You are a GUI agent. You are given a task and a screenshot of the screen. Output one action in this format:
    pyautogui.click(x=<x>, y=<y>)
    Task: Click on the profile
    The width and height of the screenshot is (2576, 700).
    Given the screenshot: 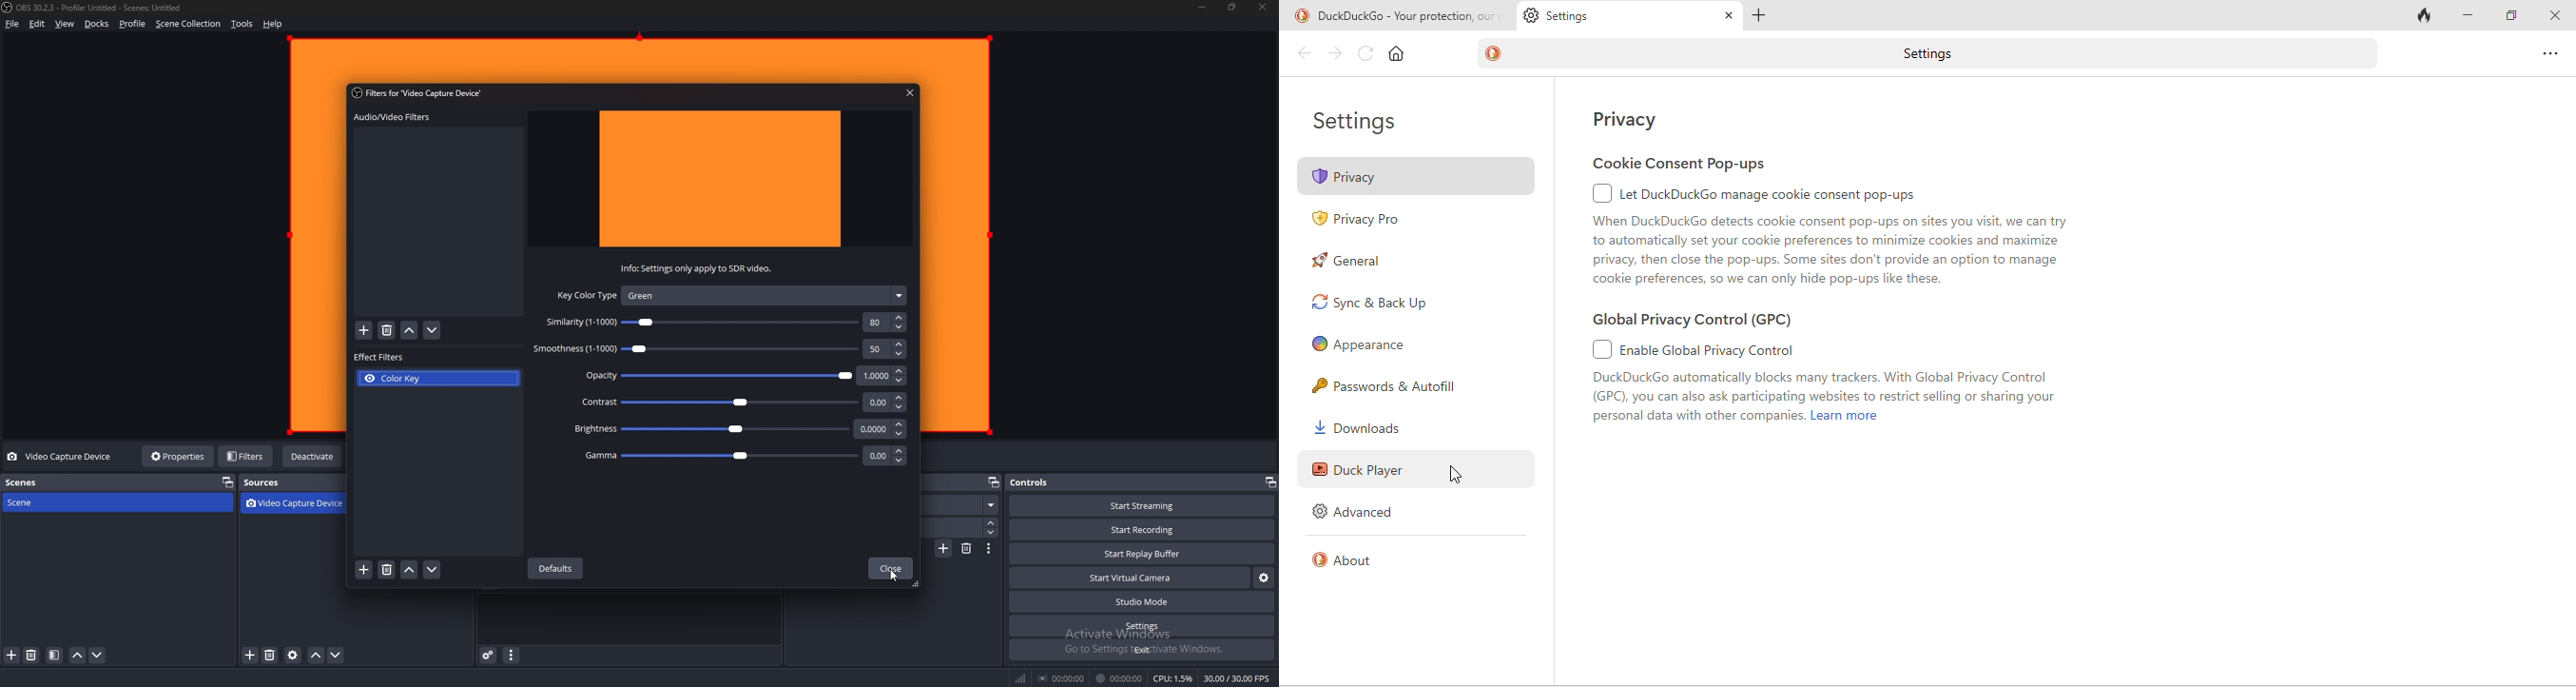 What is the action you would take?
    pyautogui.click(x=133, y=24)
    